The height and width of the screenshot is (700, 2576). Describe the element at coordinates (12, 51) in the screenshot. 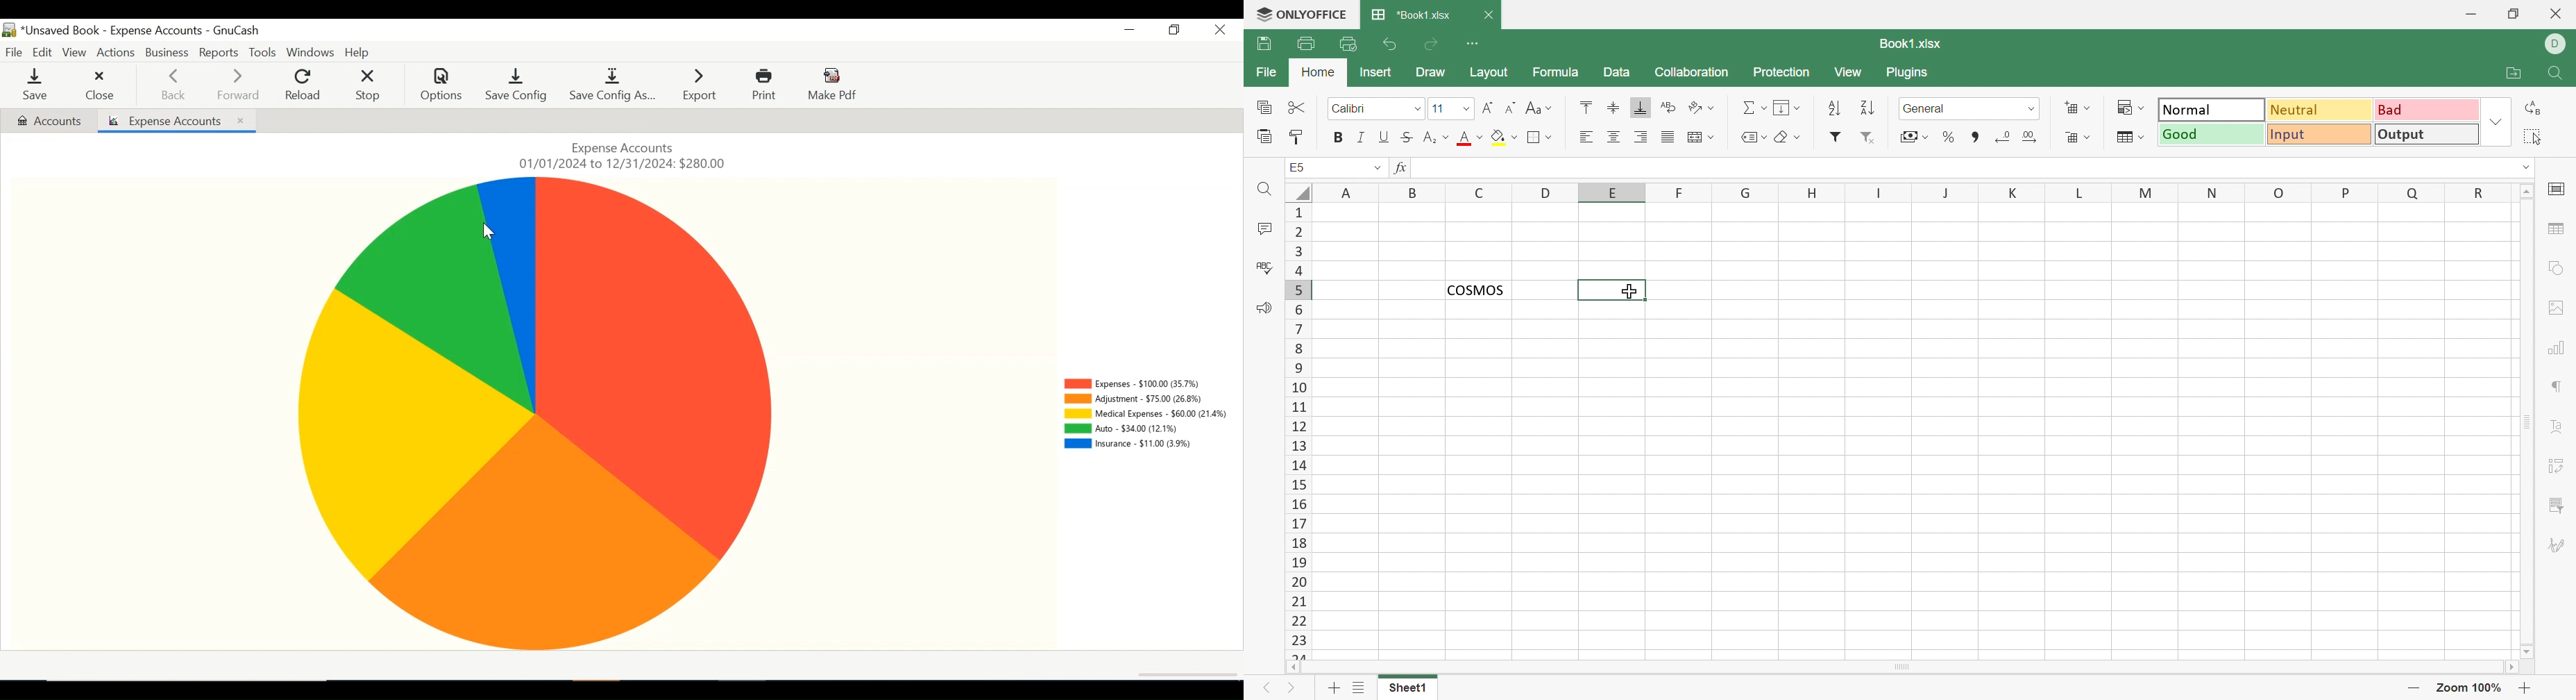

I see `File` at that location.